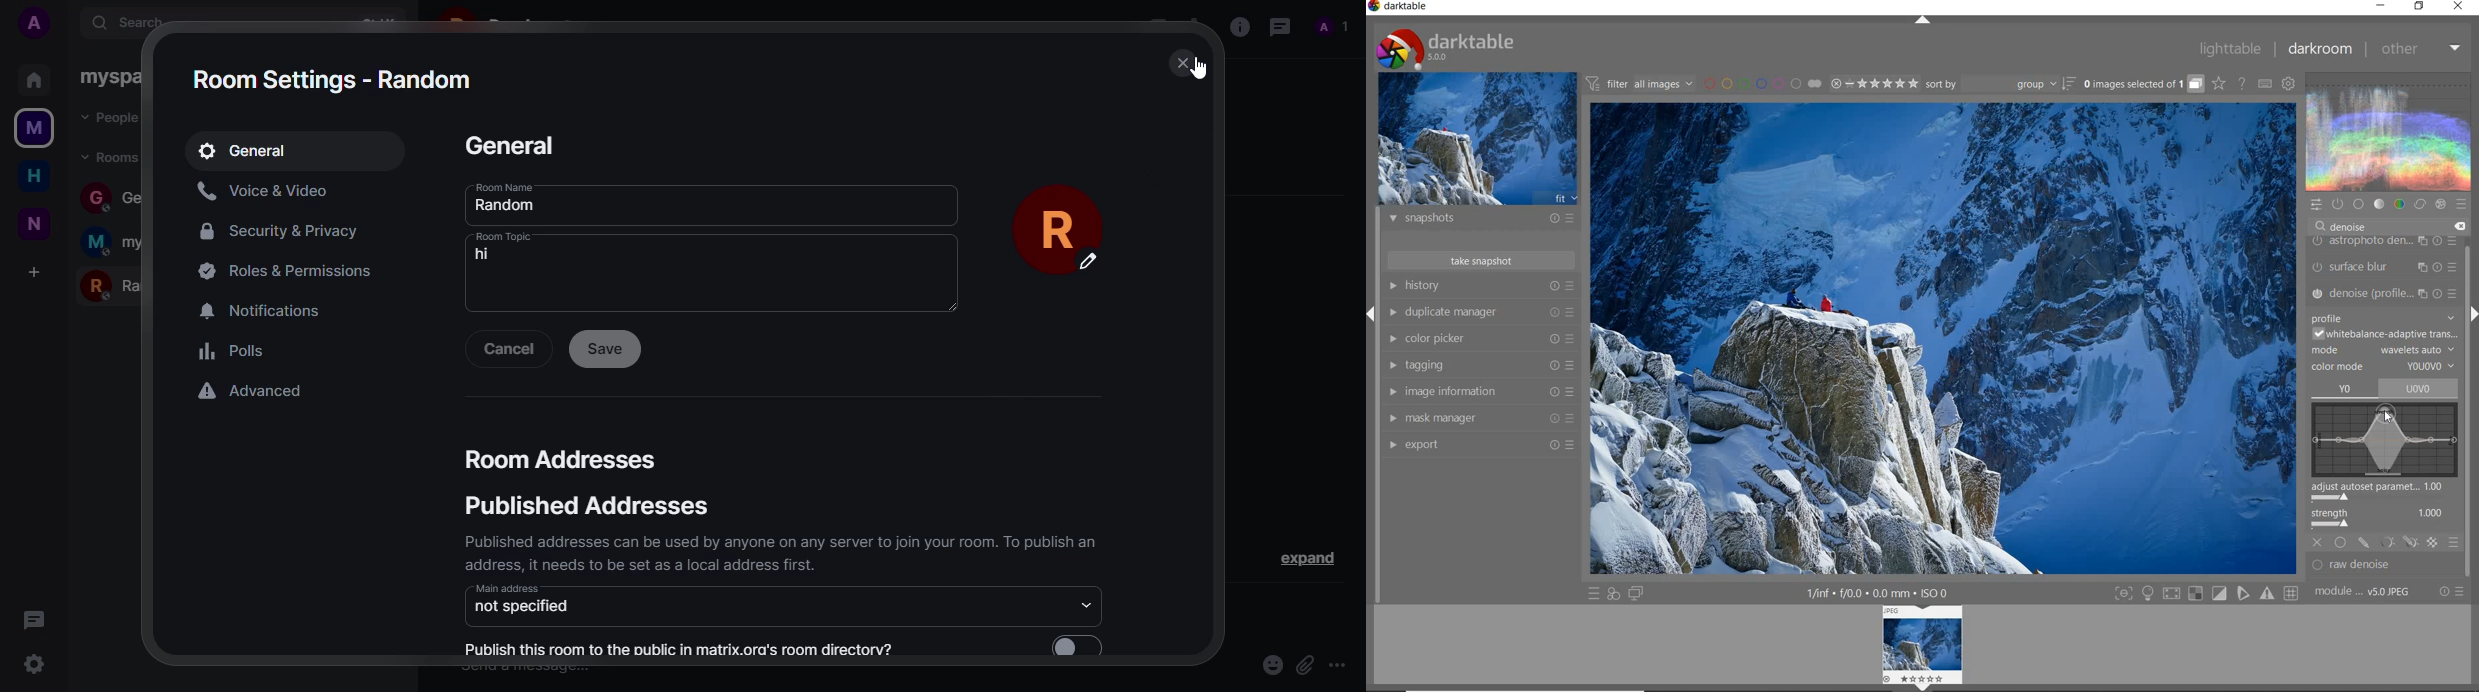  What do you see at coordinates (679, 650) in the screenshot?
I see `publish this room to the public in matrix.org's room directory?` at bounding box center [679, 650].